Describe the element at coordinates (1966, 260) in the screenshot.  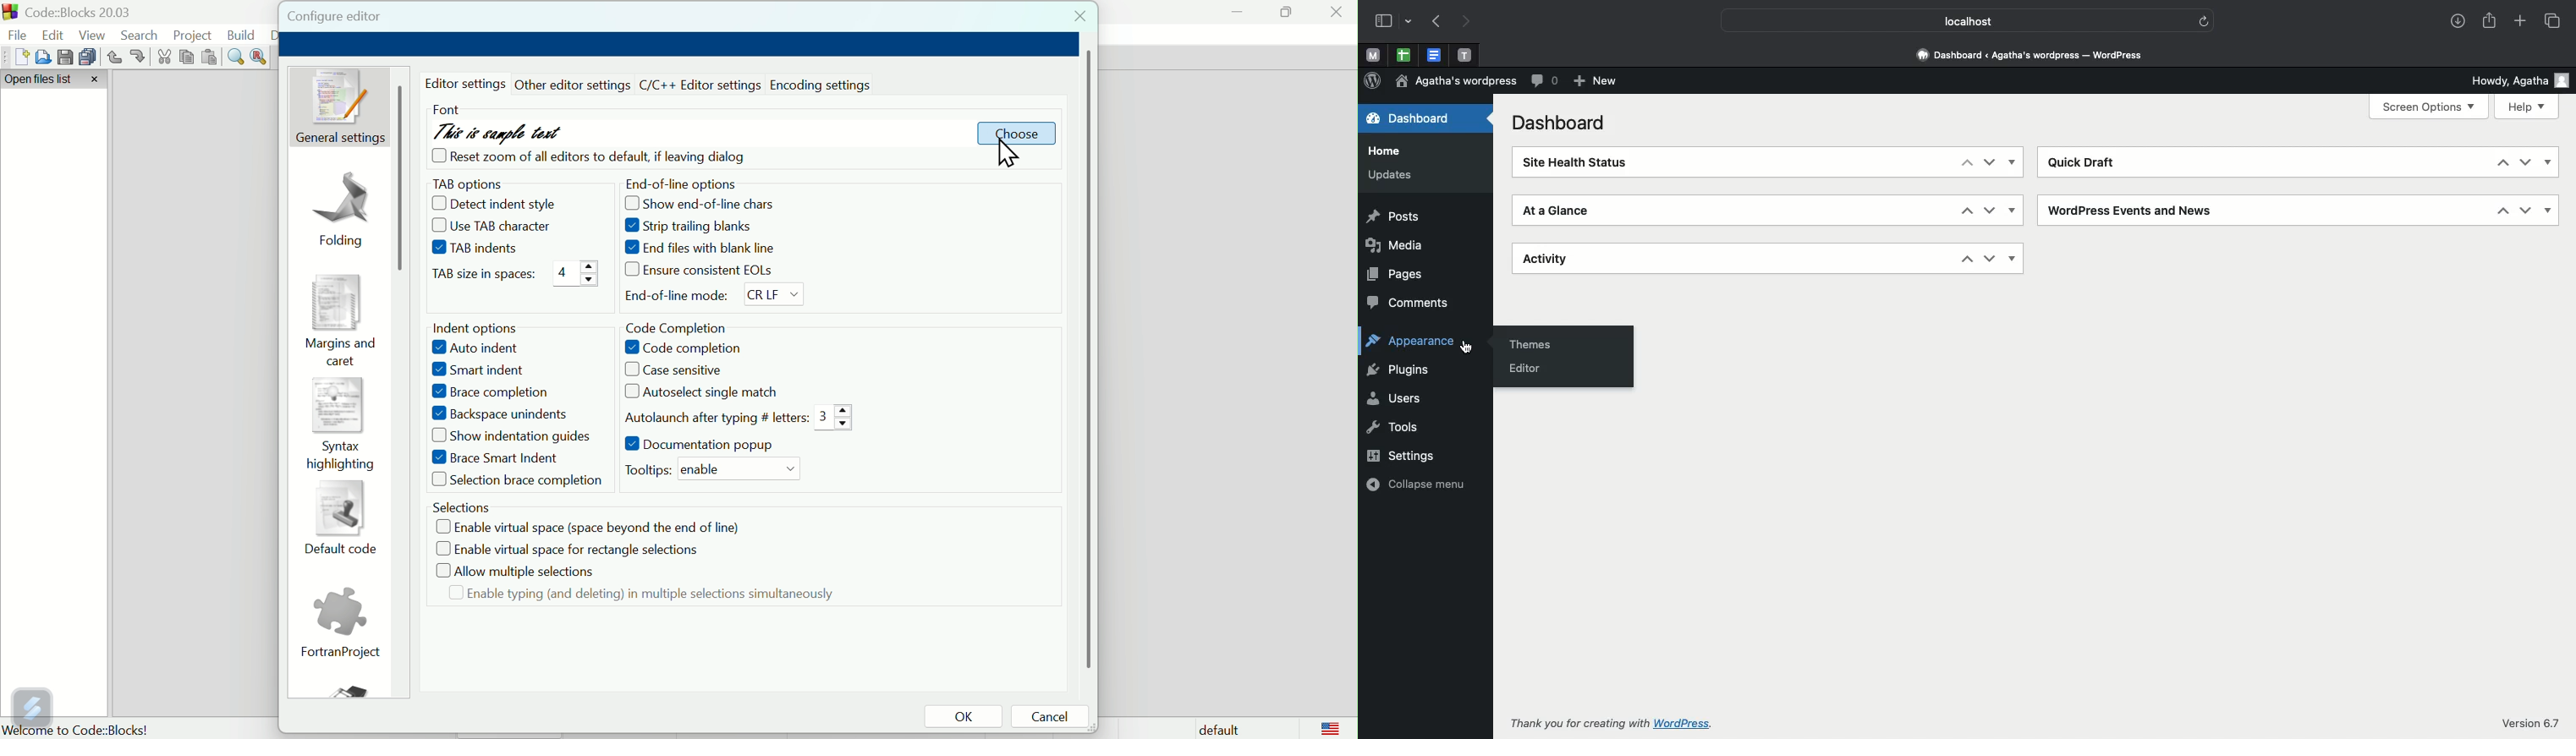
I see `Up` at that location.